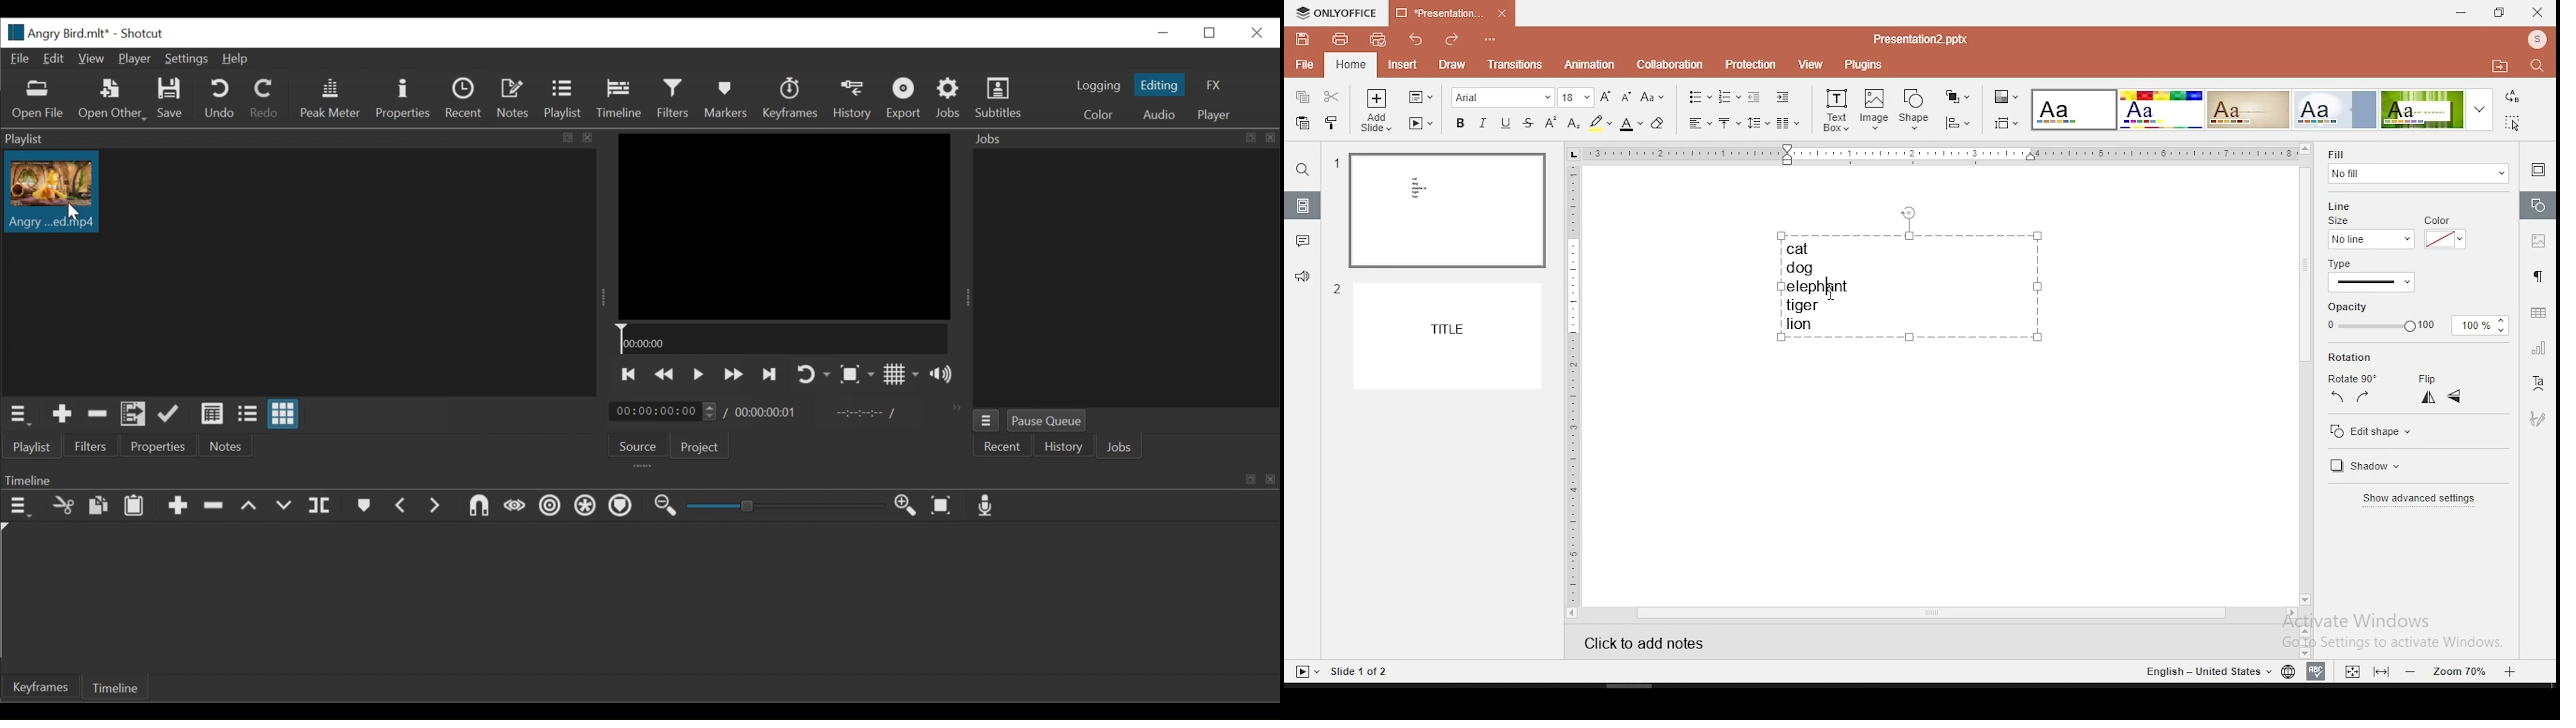  What do you see at coordinates (2537, 349) in the screenshot?
I see `chart settings` at bounding box center [2537, 349].